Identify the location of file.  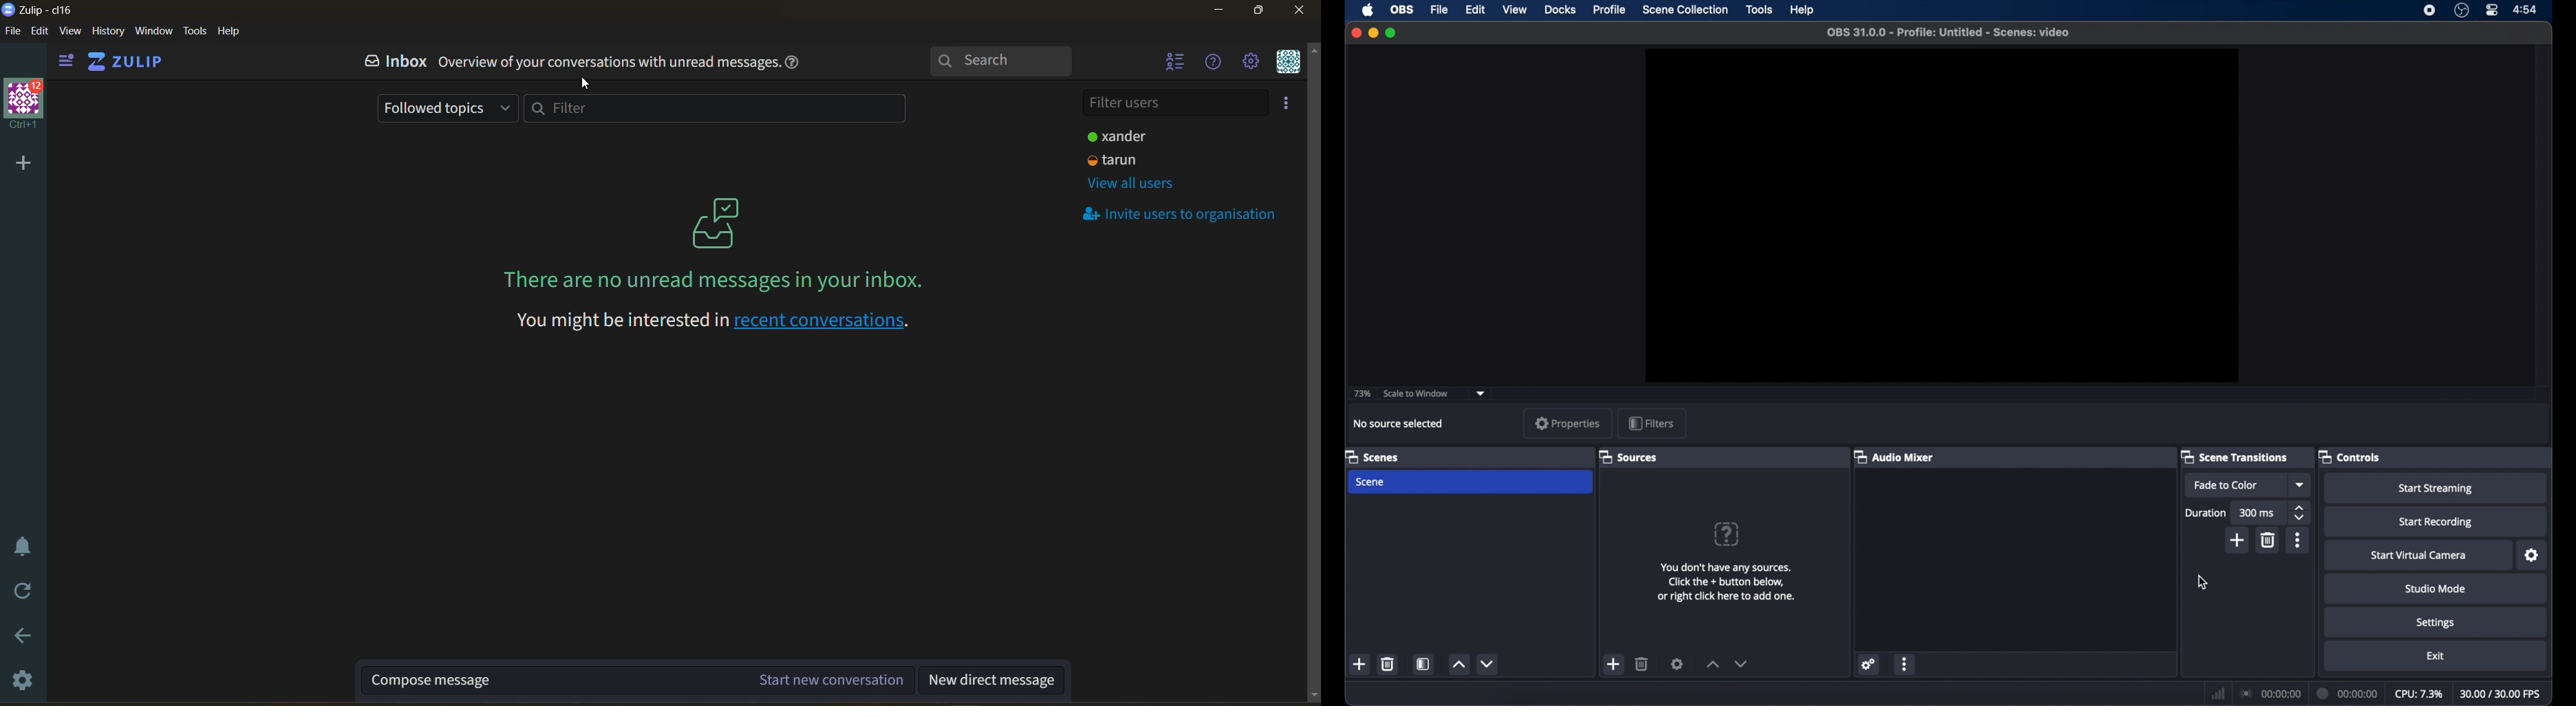
(1441, 9).